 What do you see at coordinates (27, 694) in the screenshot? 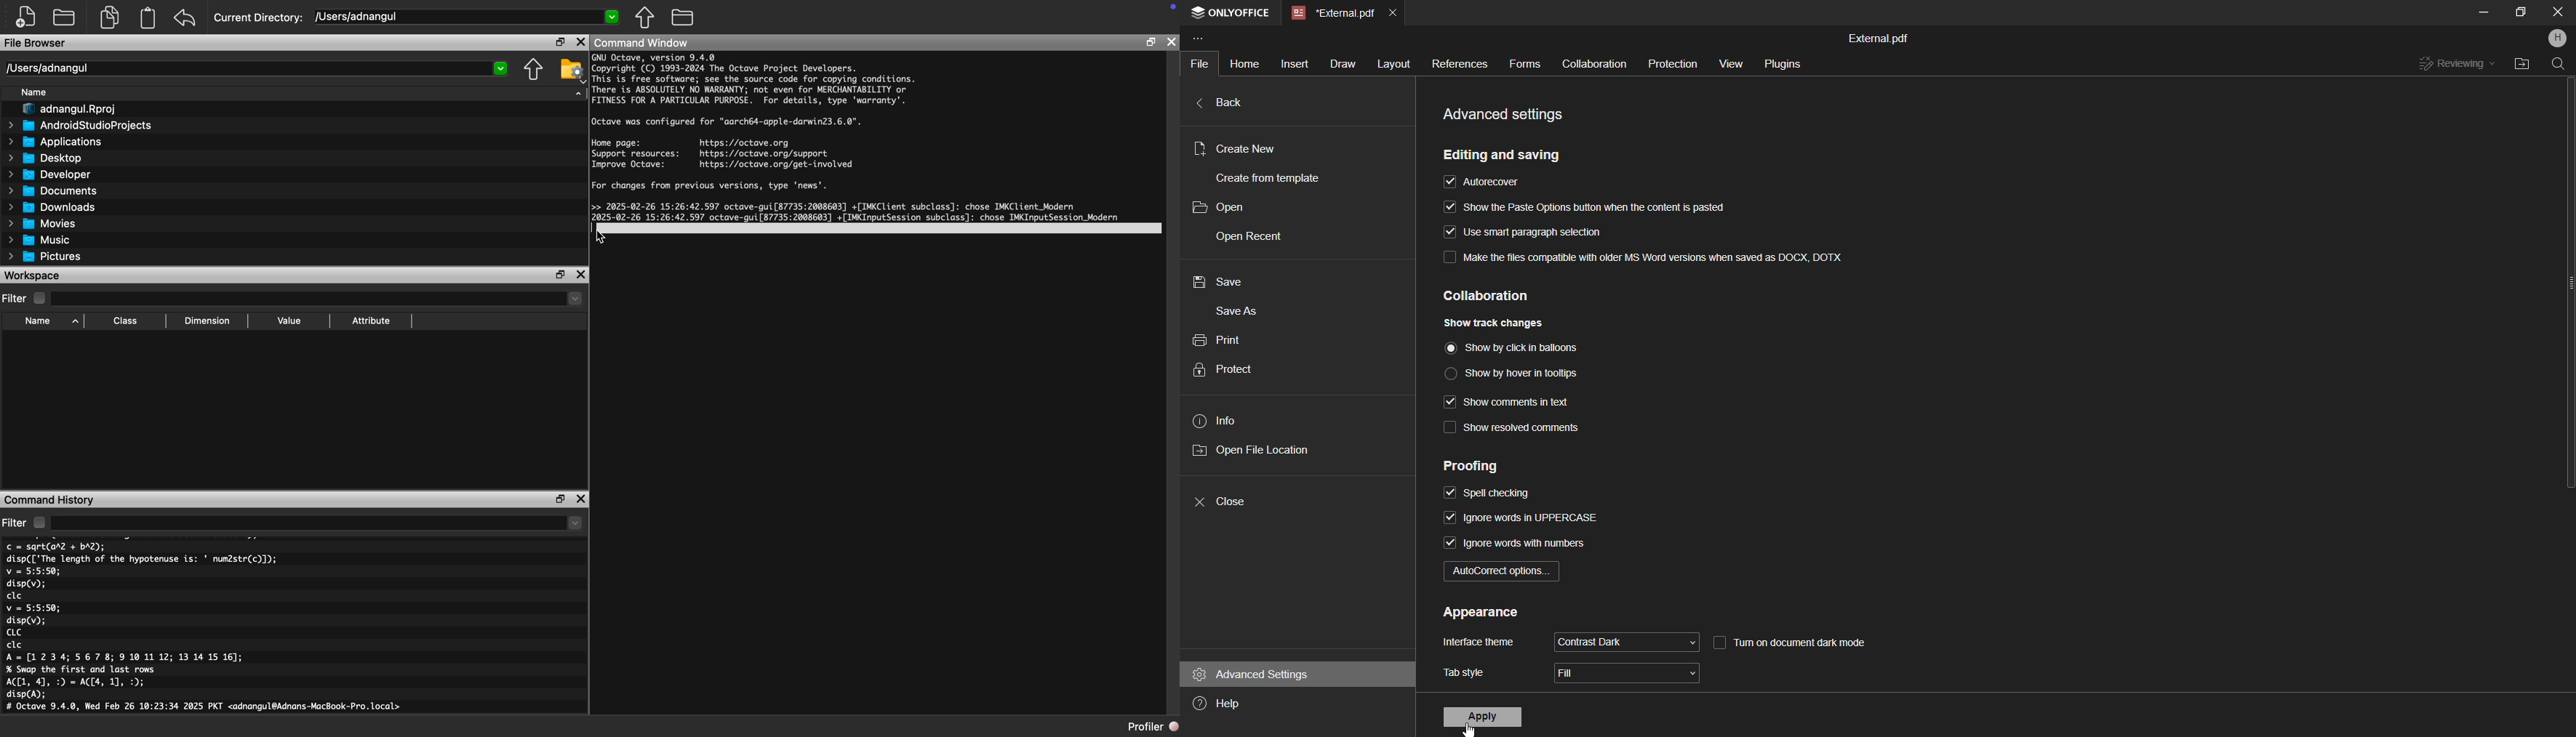
I see `disp(A);` at bounding box center [27, 694].